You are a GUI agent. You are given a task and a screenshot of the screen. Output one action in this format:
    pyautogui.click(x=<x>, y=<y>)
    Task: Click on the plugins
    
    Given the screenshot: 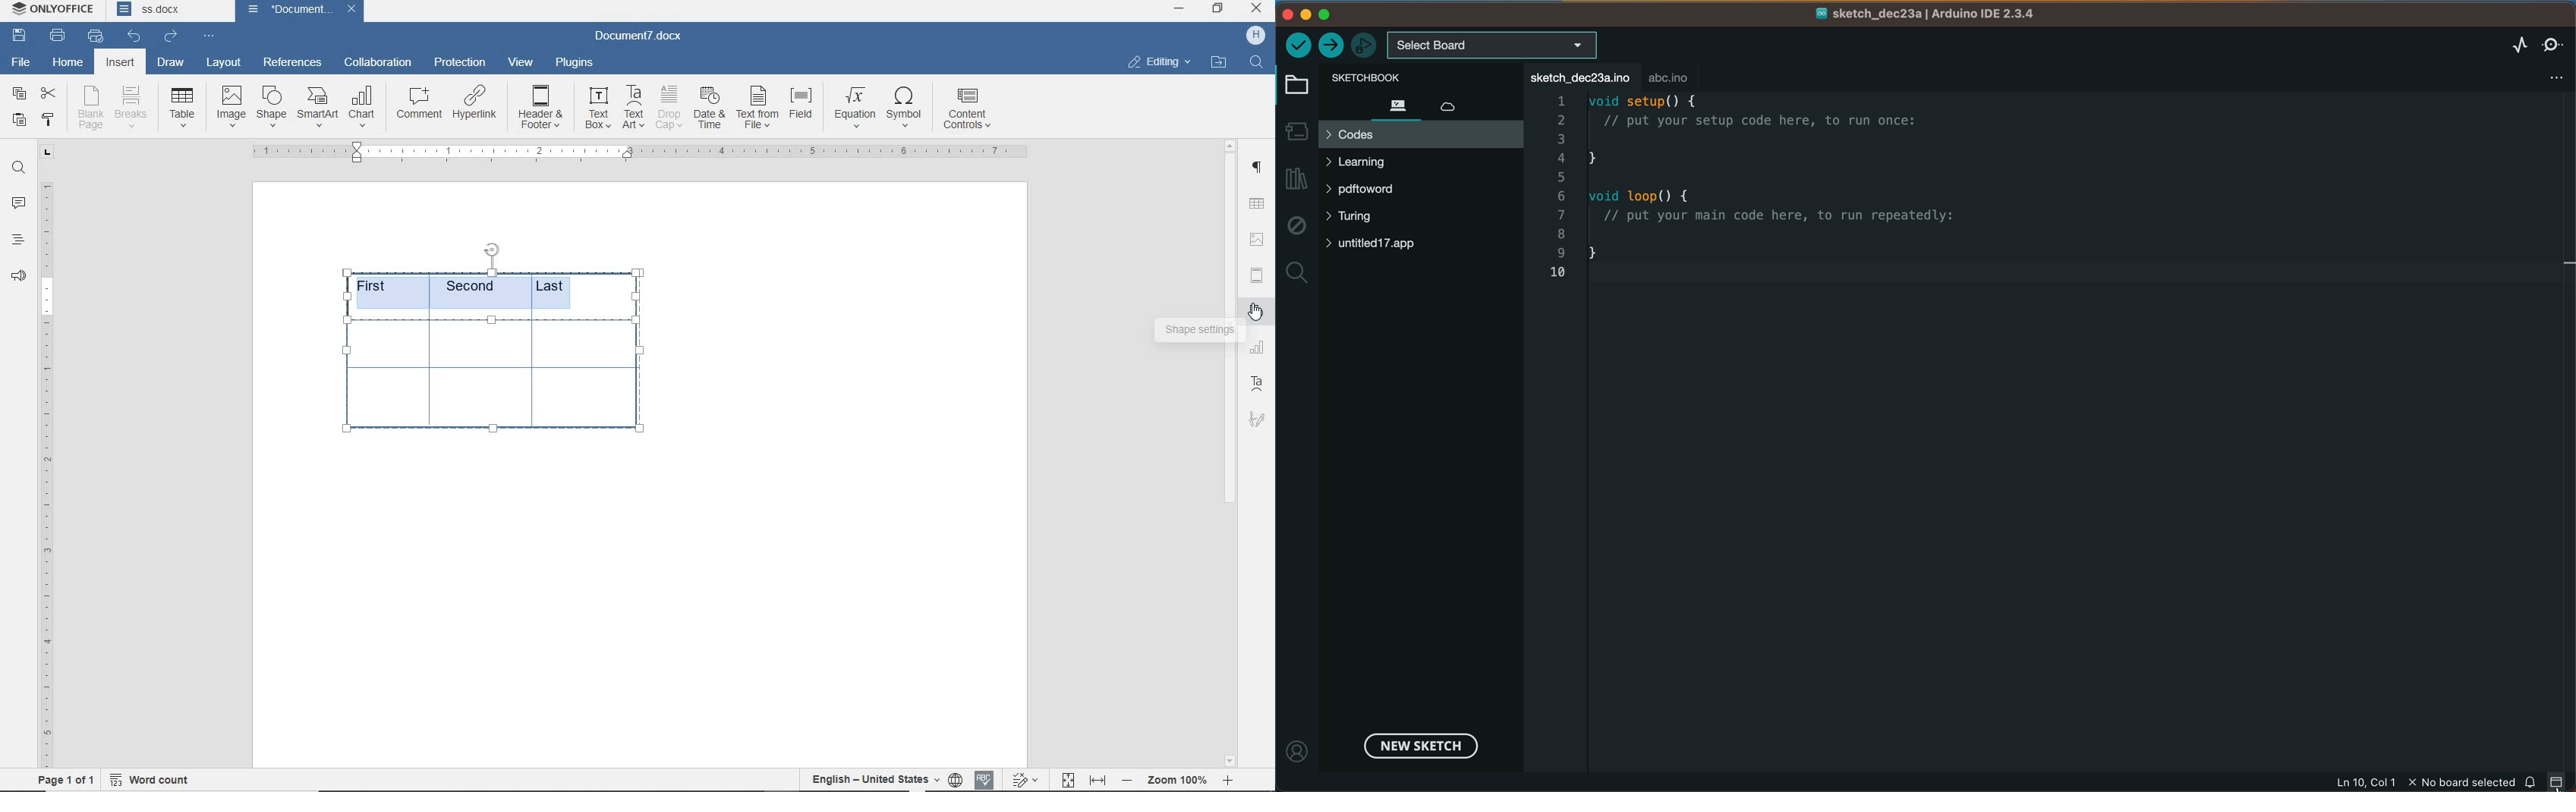 What is the action you would take?
    pyautogui.click(x=574, y=61)
    